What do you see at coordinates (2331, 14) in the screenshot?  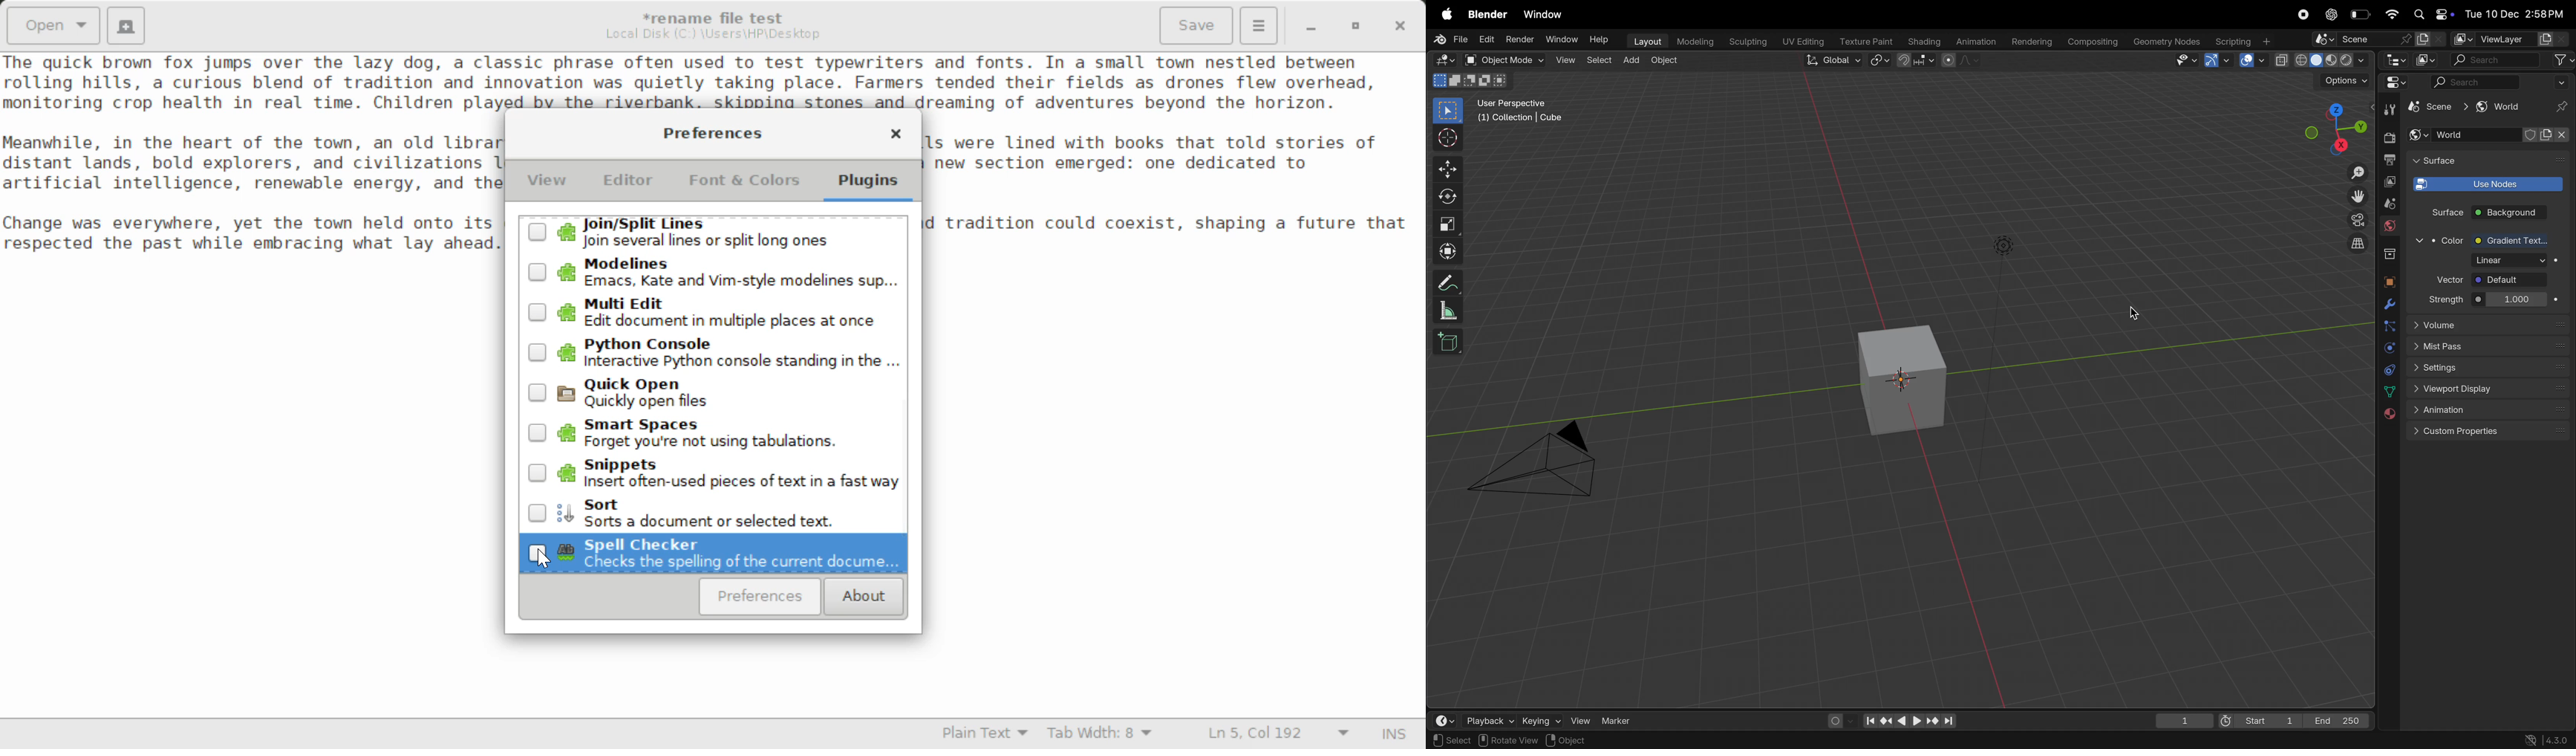 I see `Chatgpt` at bounding box center [2331, 14].